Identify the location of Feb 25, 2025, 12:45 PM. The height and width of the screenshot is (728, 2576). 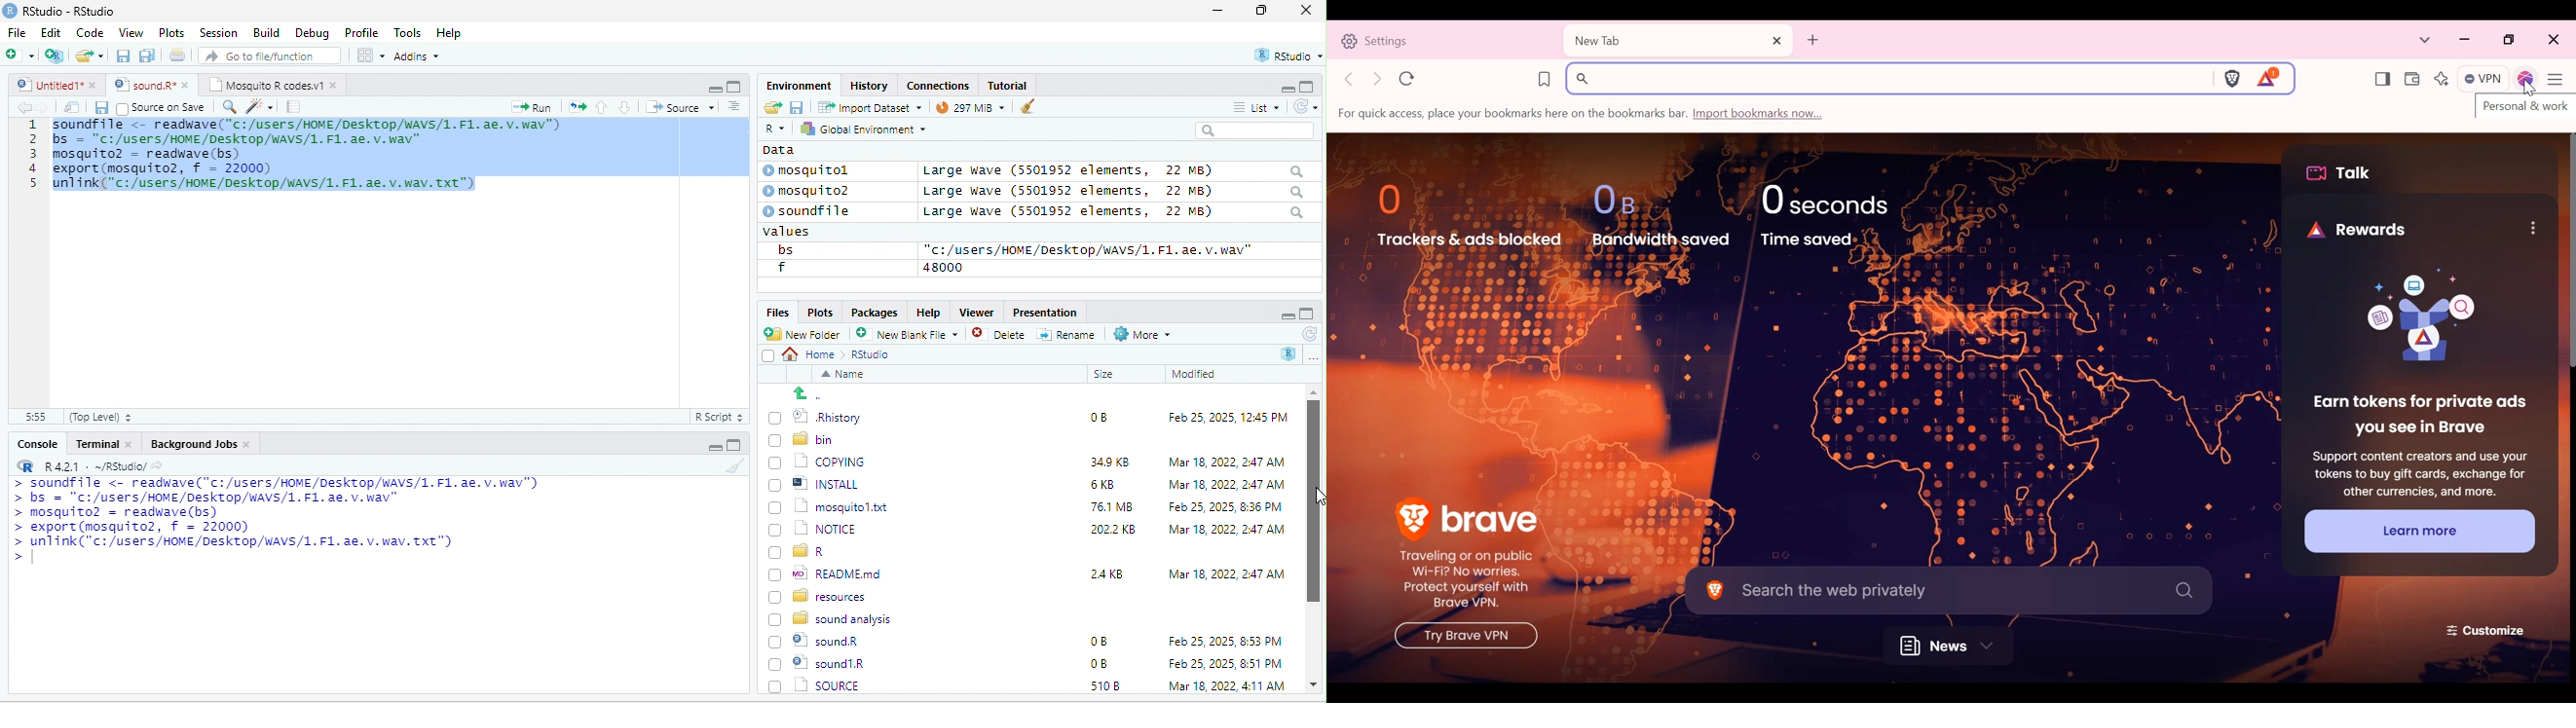
(1228, 420).